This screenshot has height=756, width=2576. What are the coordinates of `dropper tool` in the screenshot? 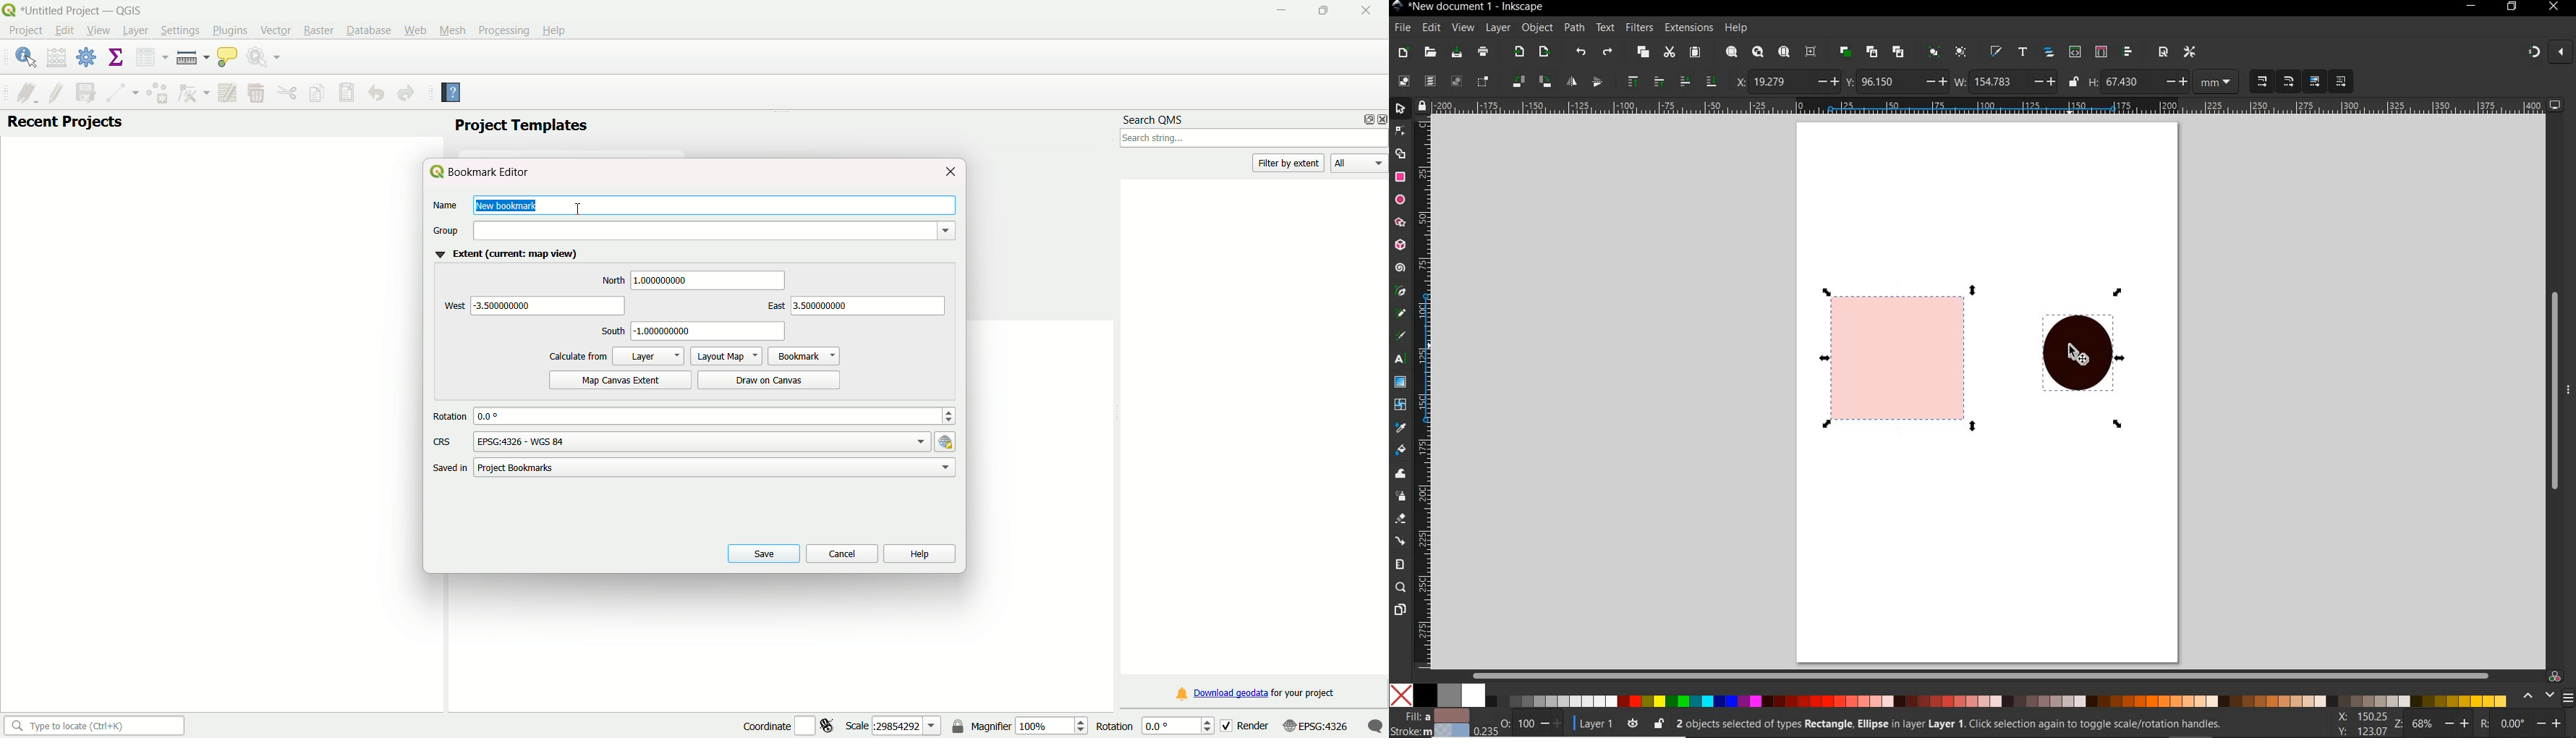 It's located at (1399, 426).